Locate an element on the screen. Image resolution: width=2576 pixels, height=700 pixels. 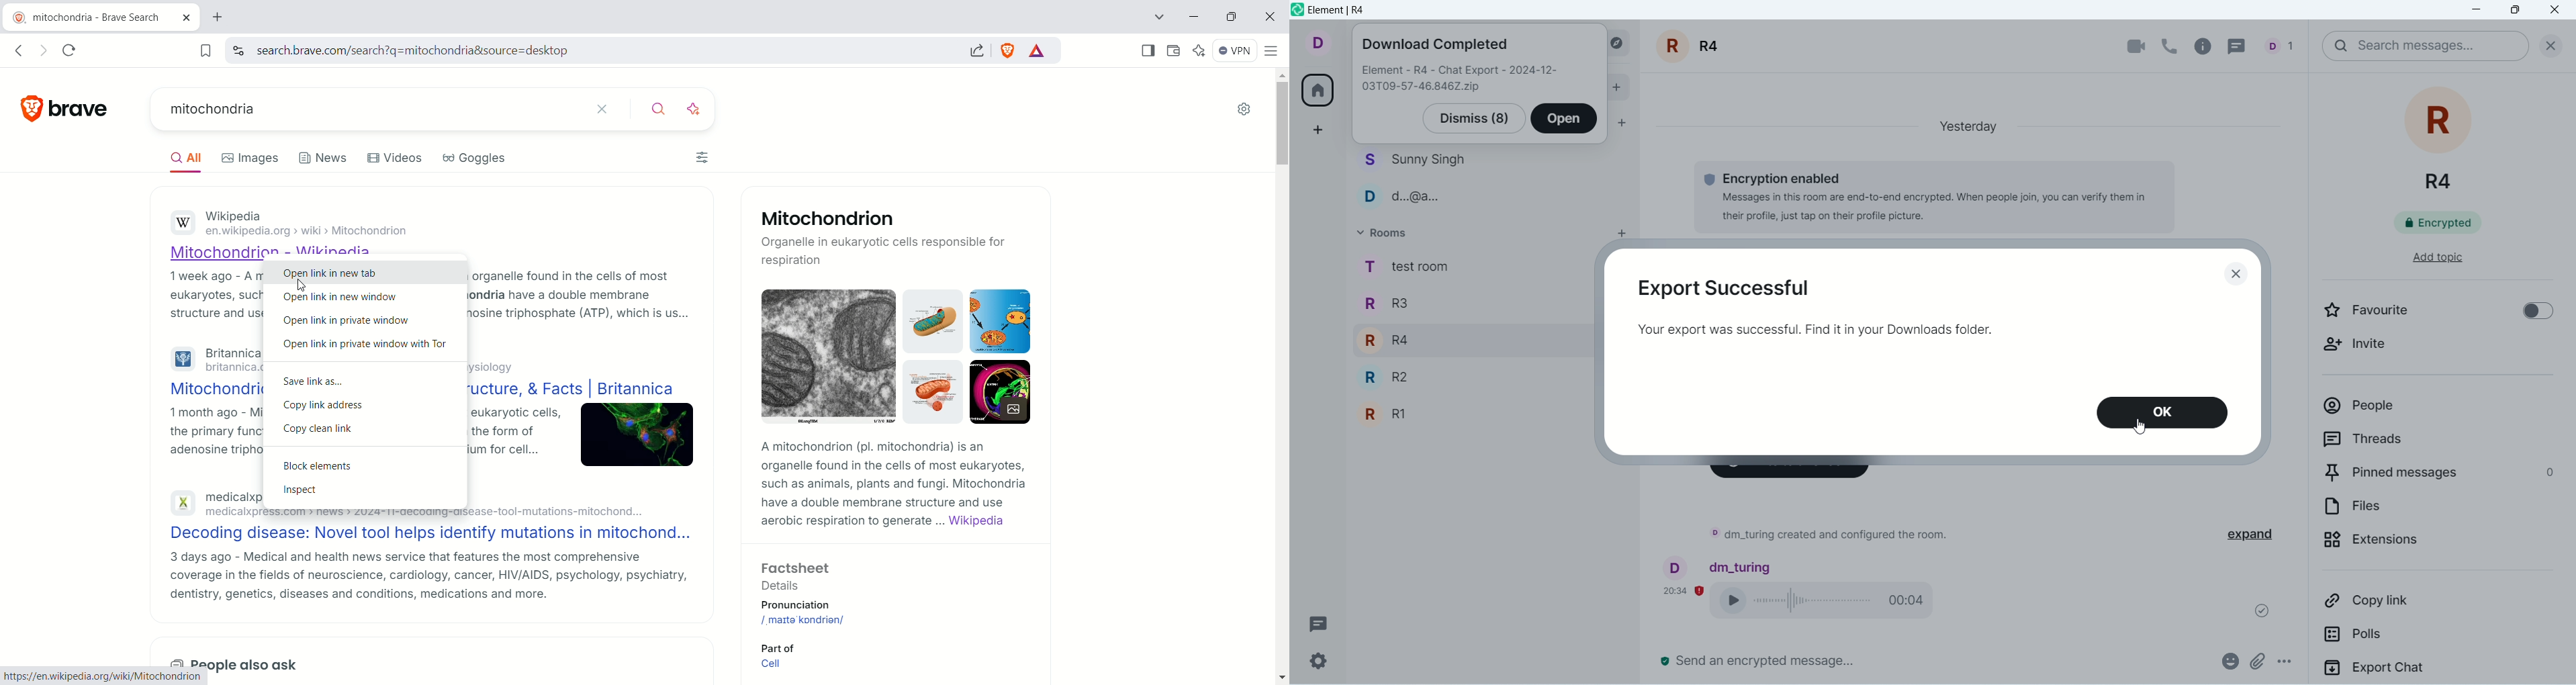
toggle button is located at coordinates (2531, 313).